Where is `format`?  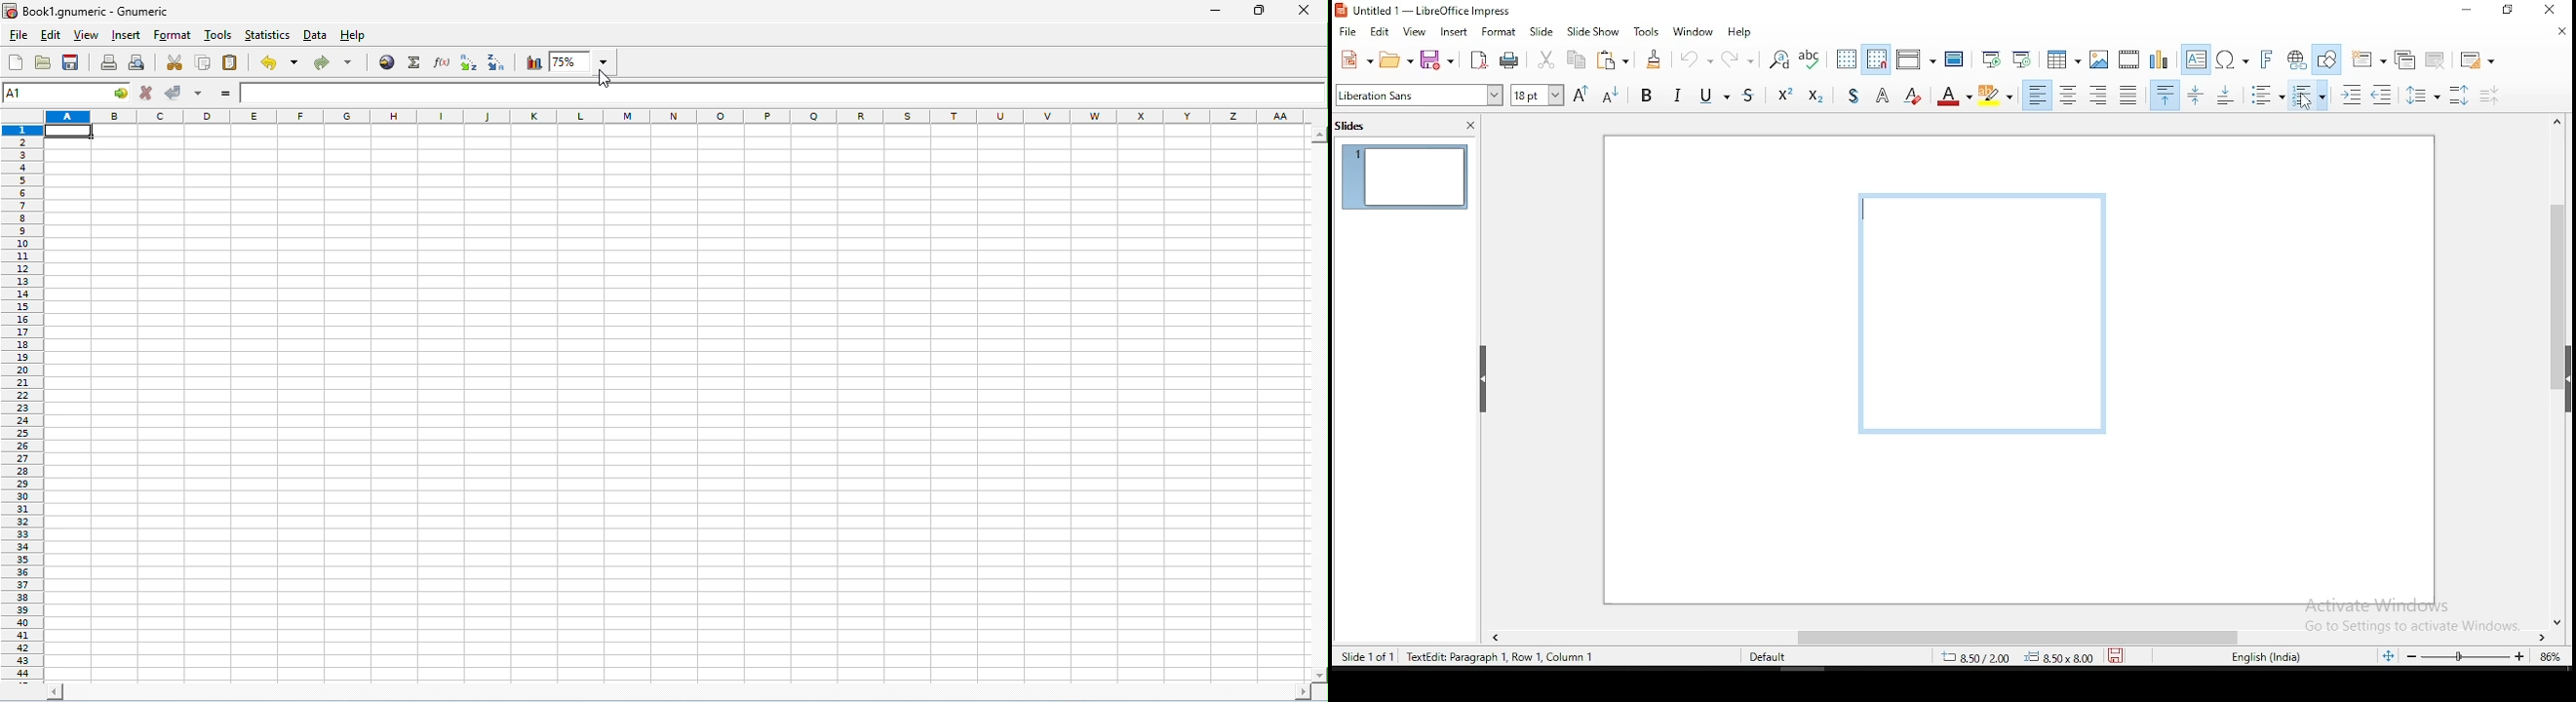 format is located at coordinates (172, 36).